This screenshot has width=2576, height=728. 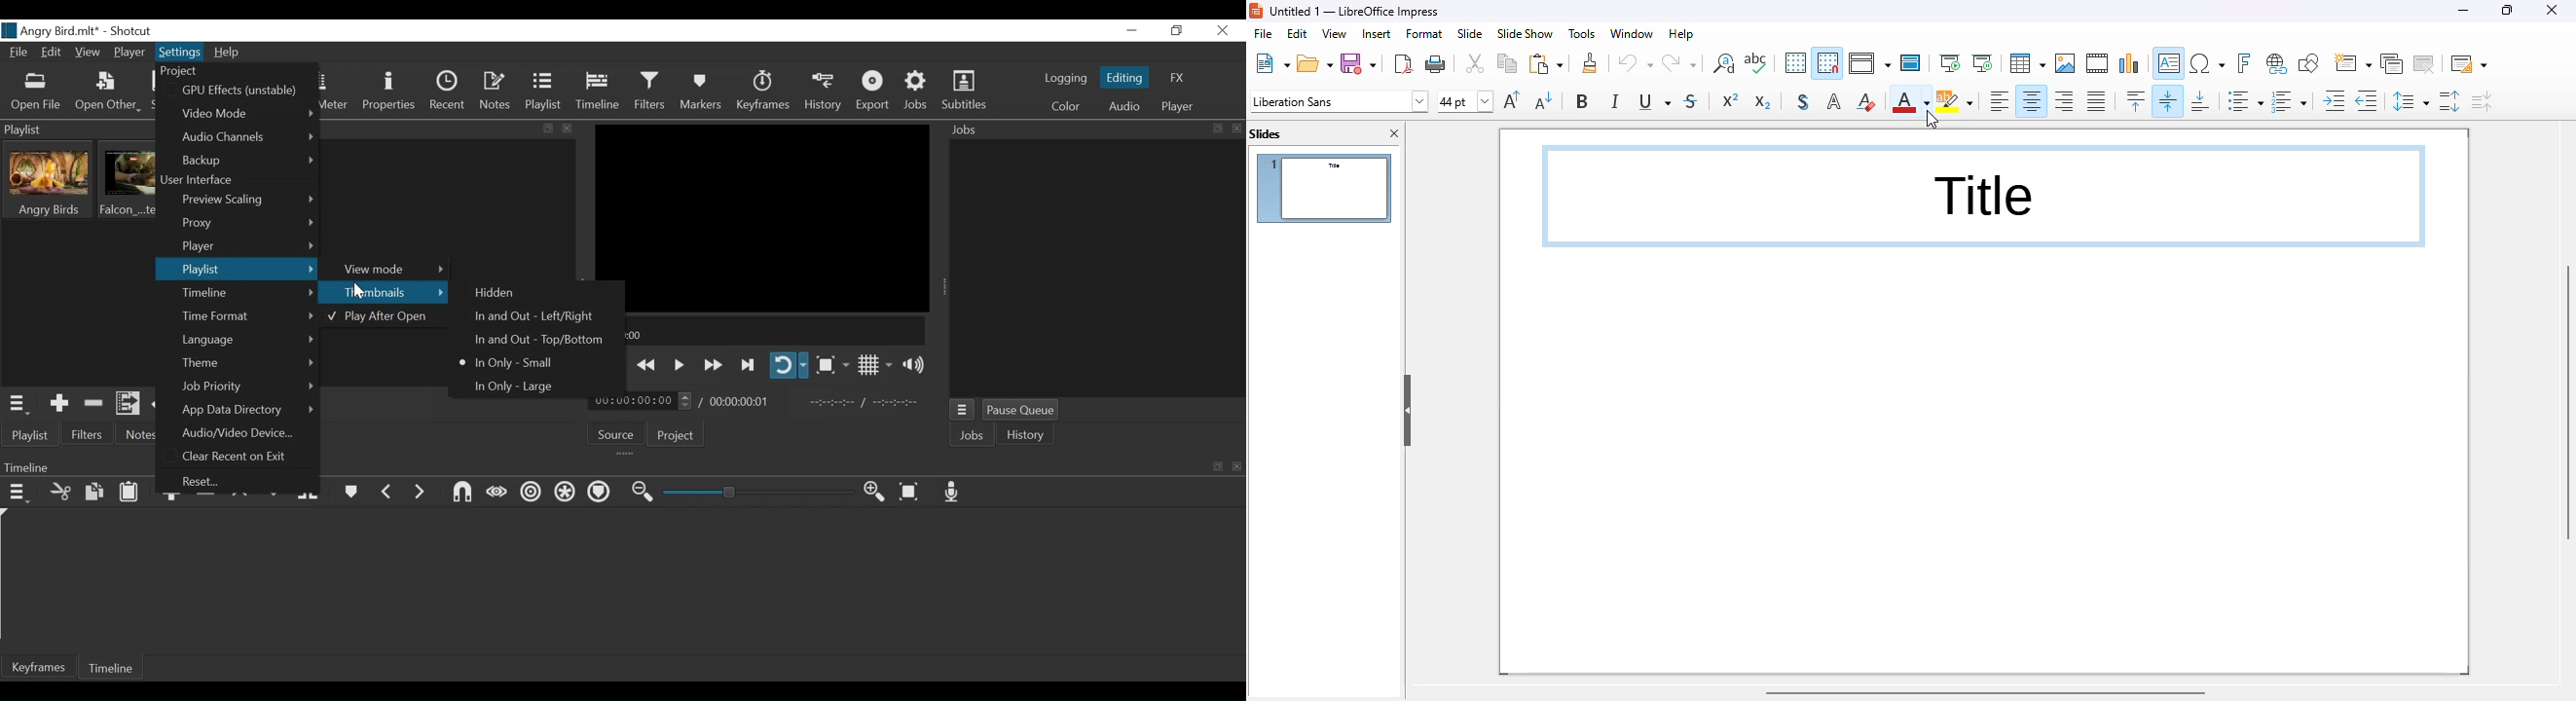 What do you see at coordinates (2136, 100) in the screenshot?
I see `align top` at bounding box center [2136, 100].